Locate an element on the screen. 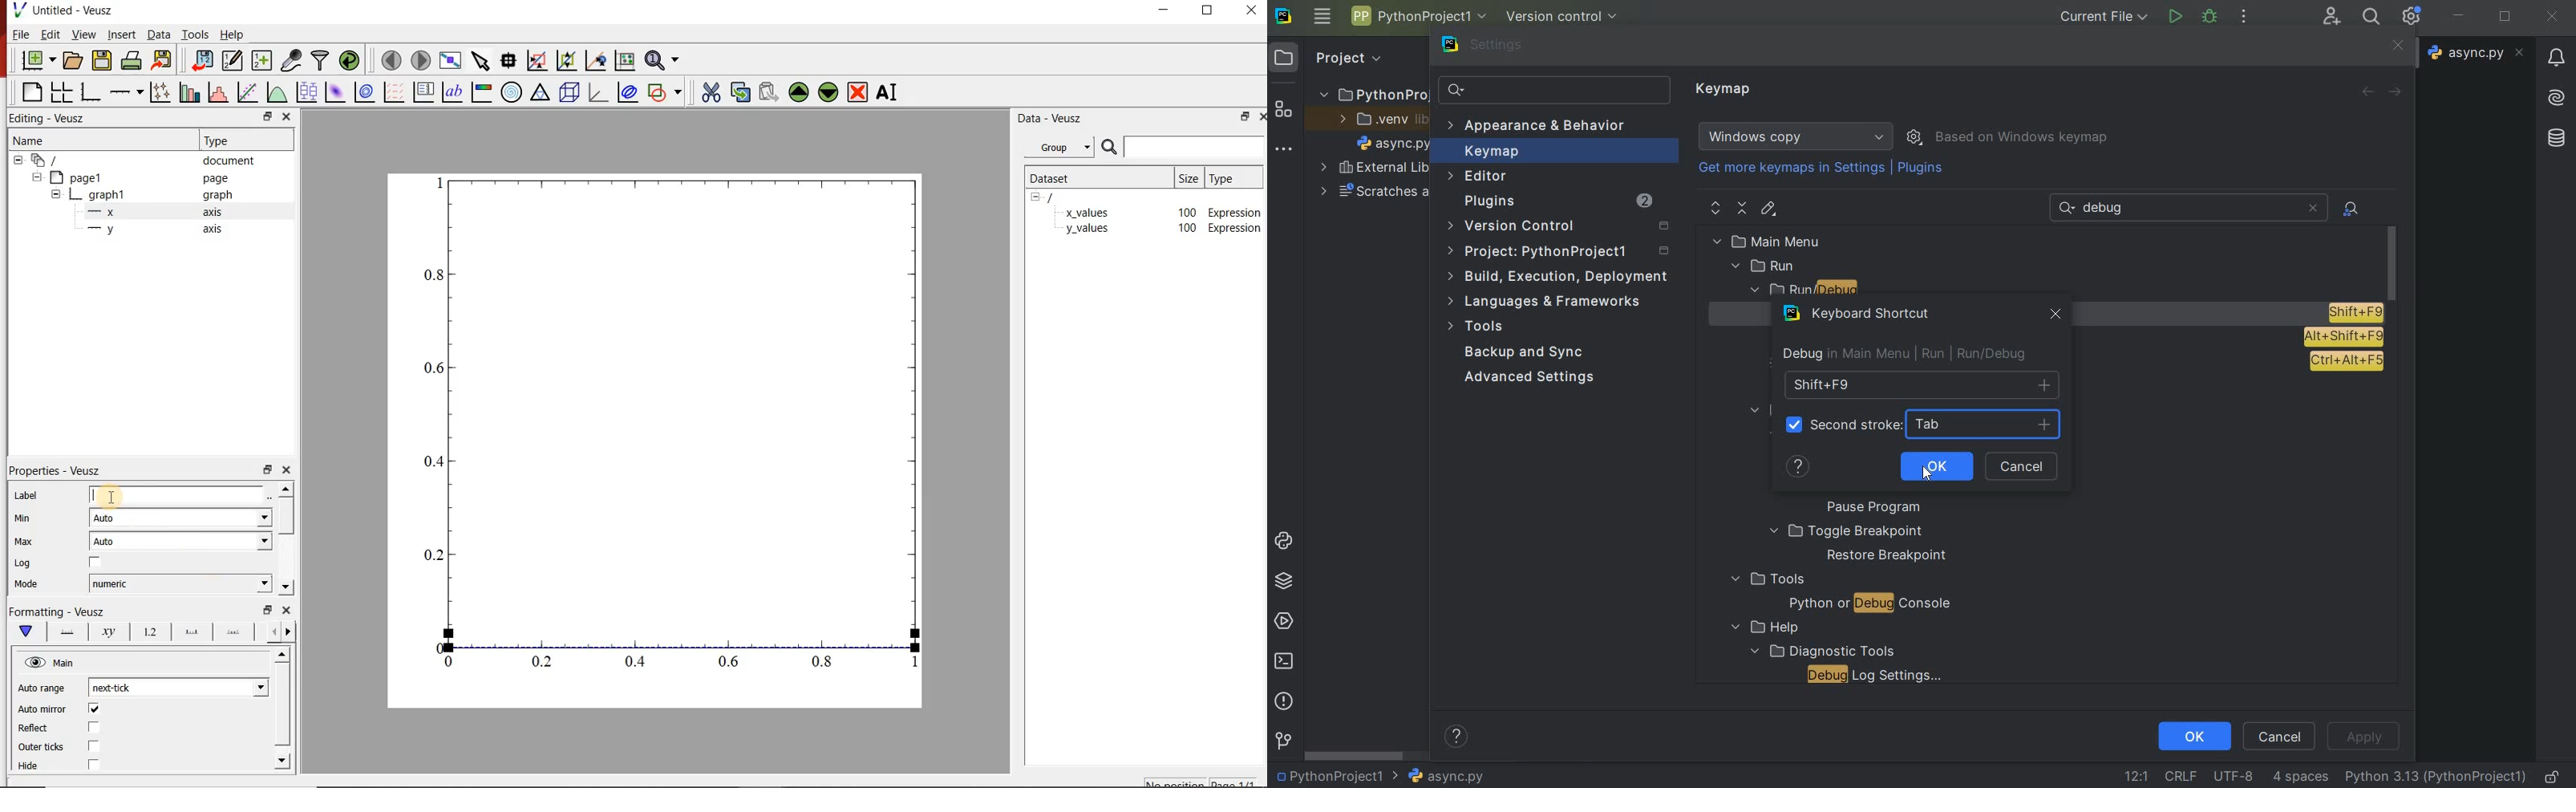 The height and width of the screenshot is (812, 2576). y_values is located at coordinates (1087, 229).